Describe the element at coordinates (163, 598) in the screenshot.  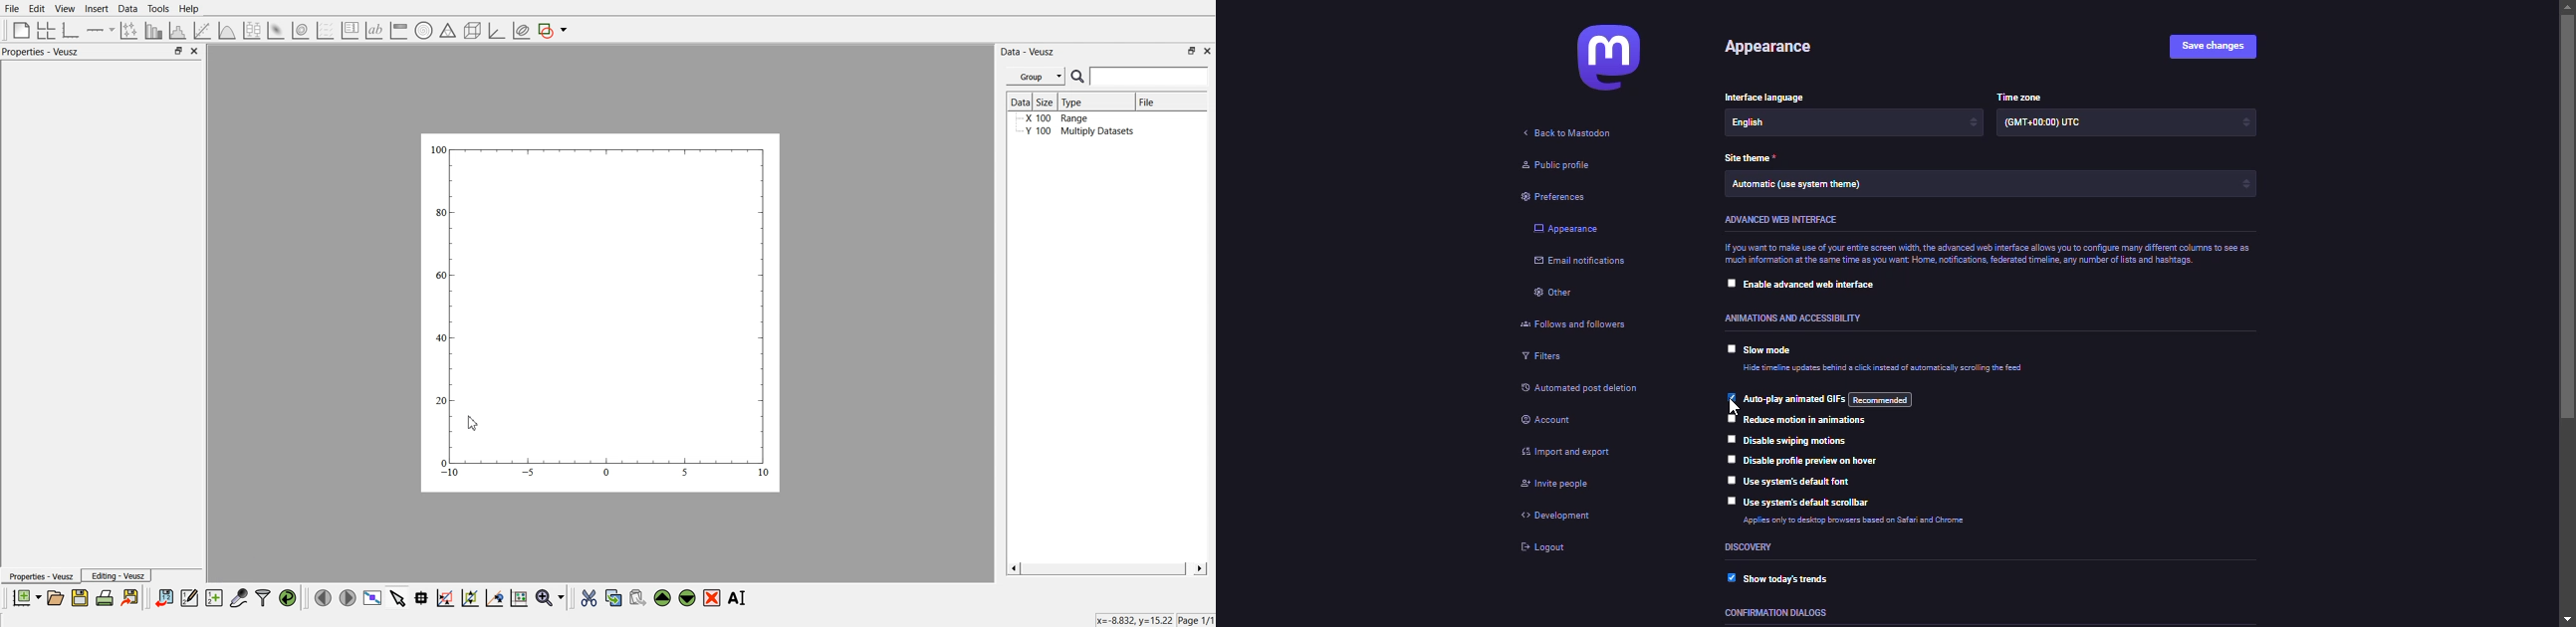
I see `import data sets` at that location.